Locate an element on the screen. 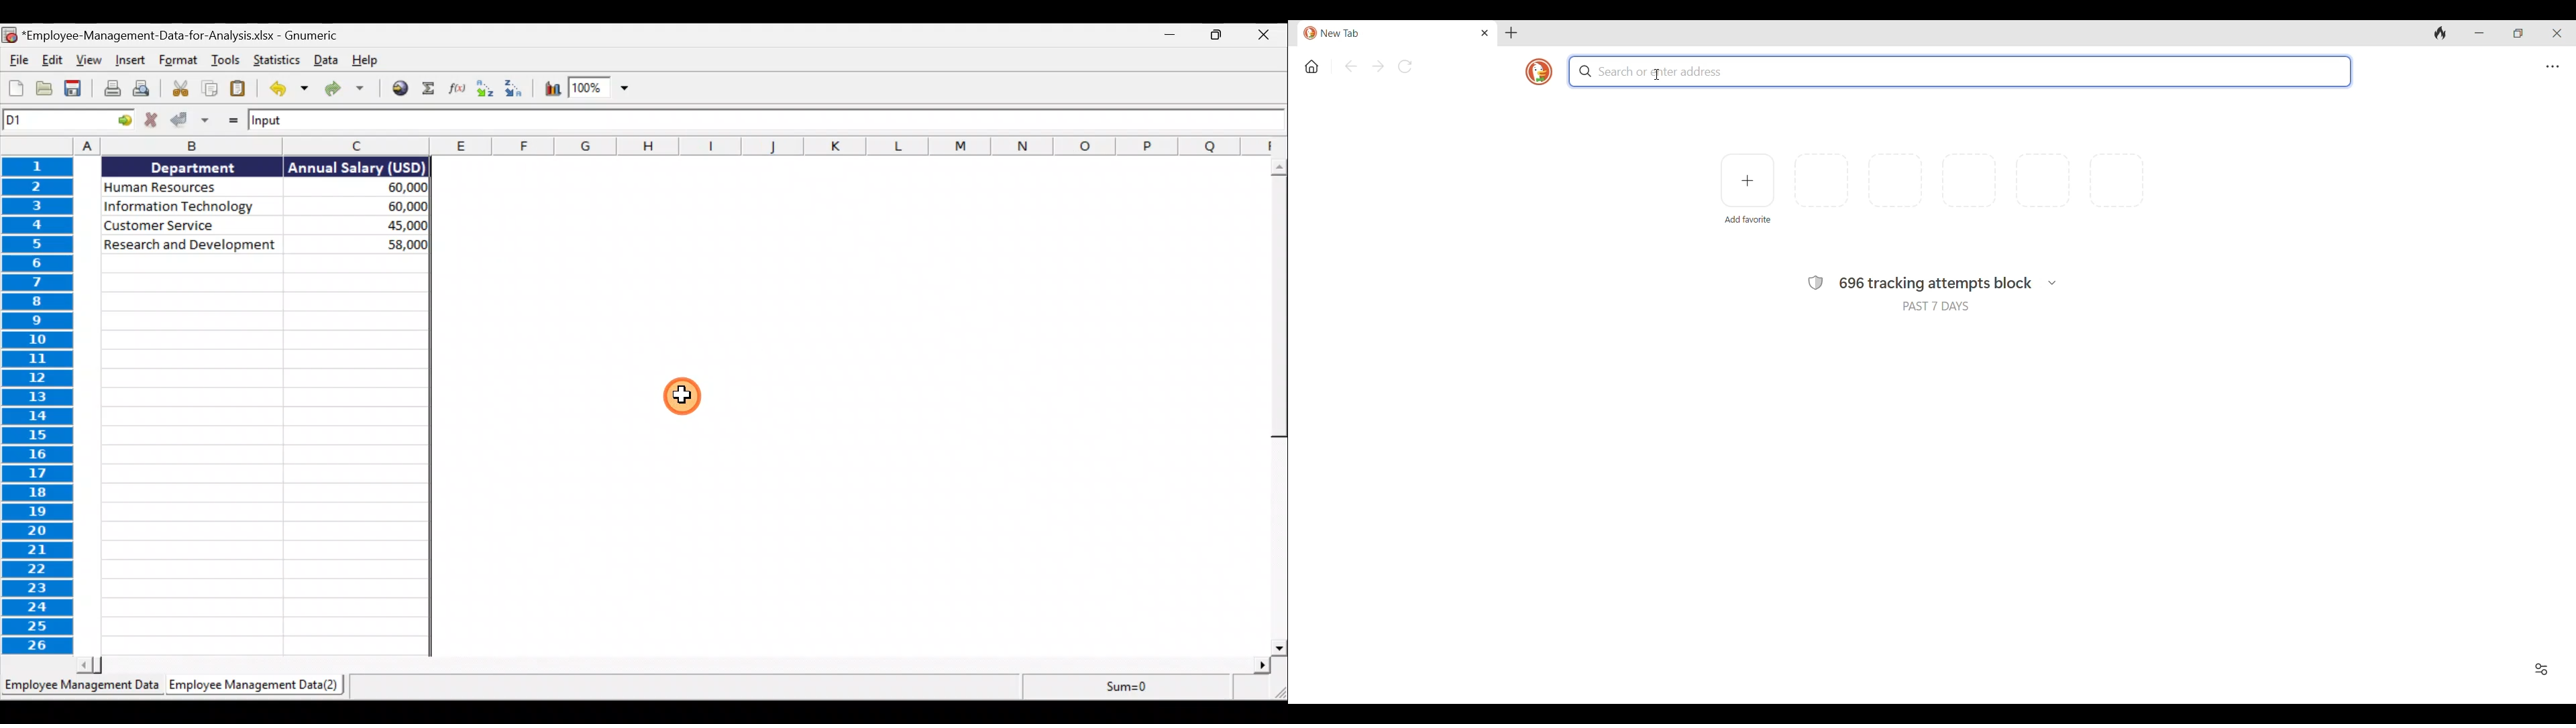 This screenshot has width=2576, height=728. Paste clipboard is located at coordinates (242, 88).